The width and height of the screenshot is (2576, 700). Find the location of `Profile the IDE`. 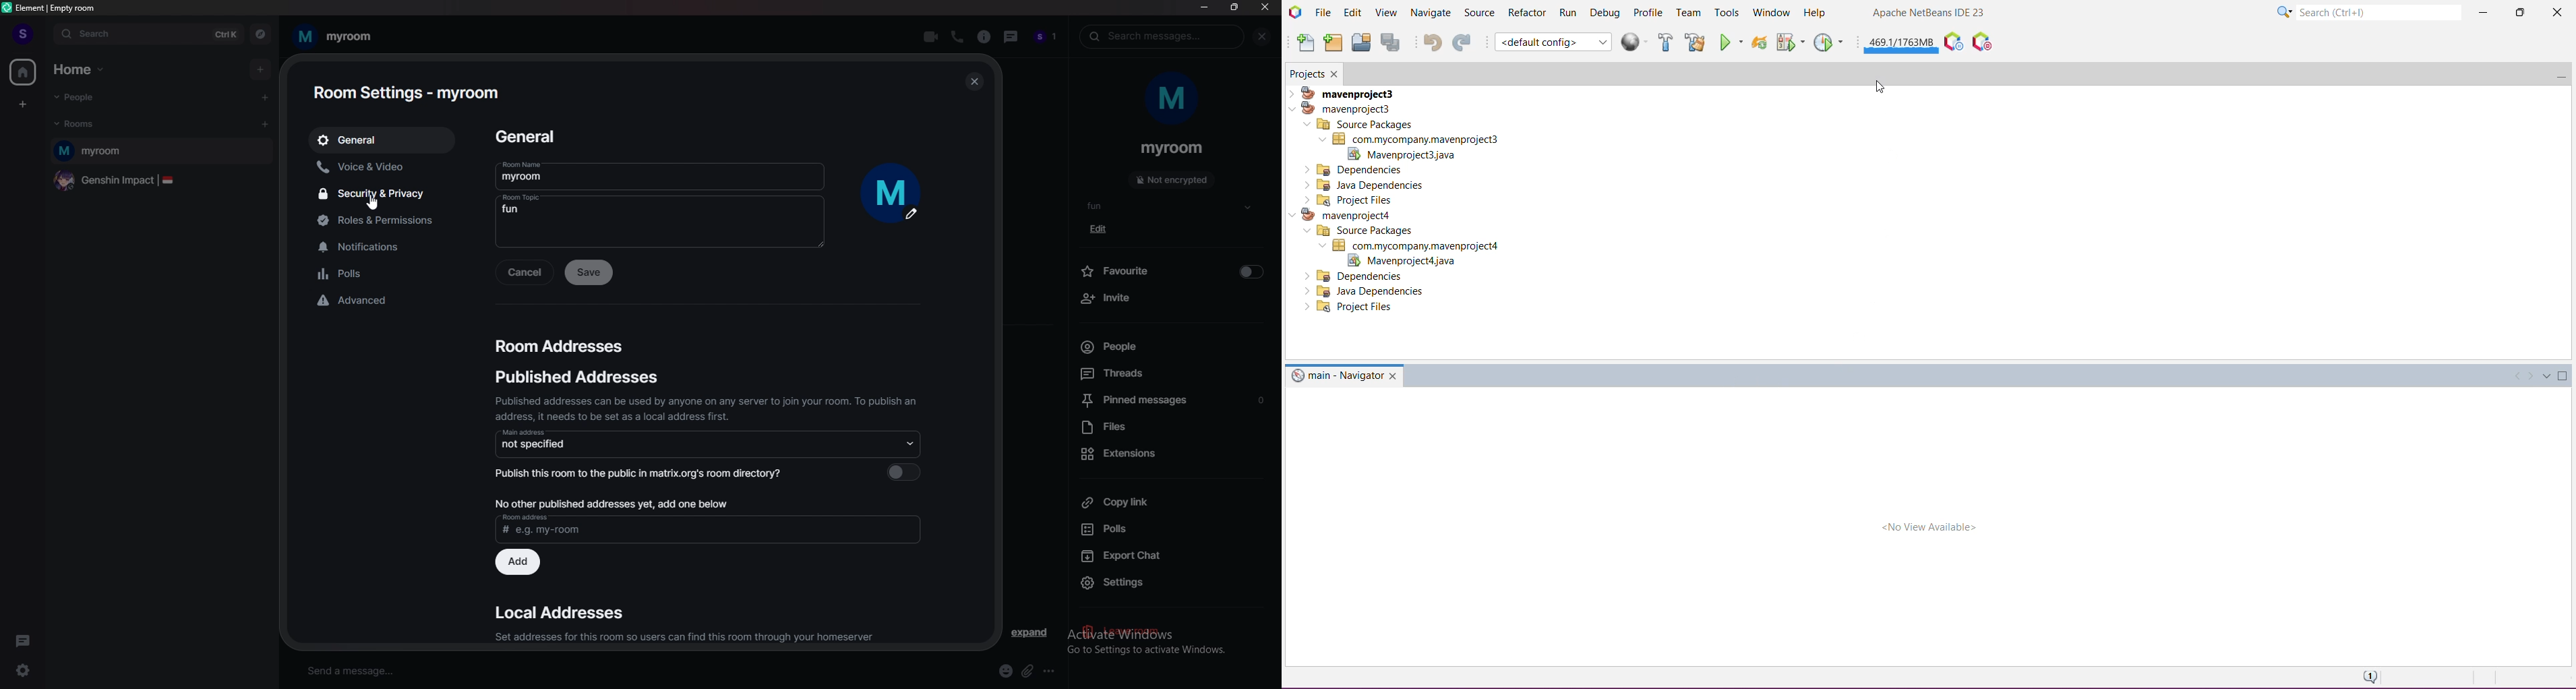

Profile the IDE is located at coordinates (1952, 42).